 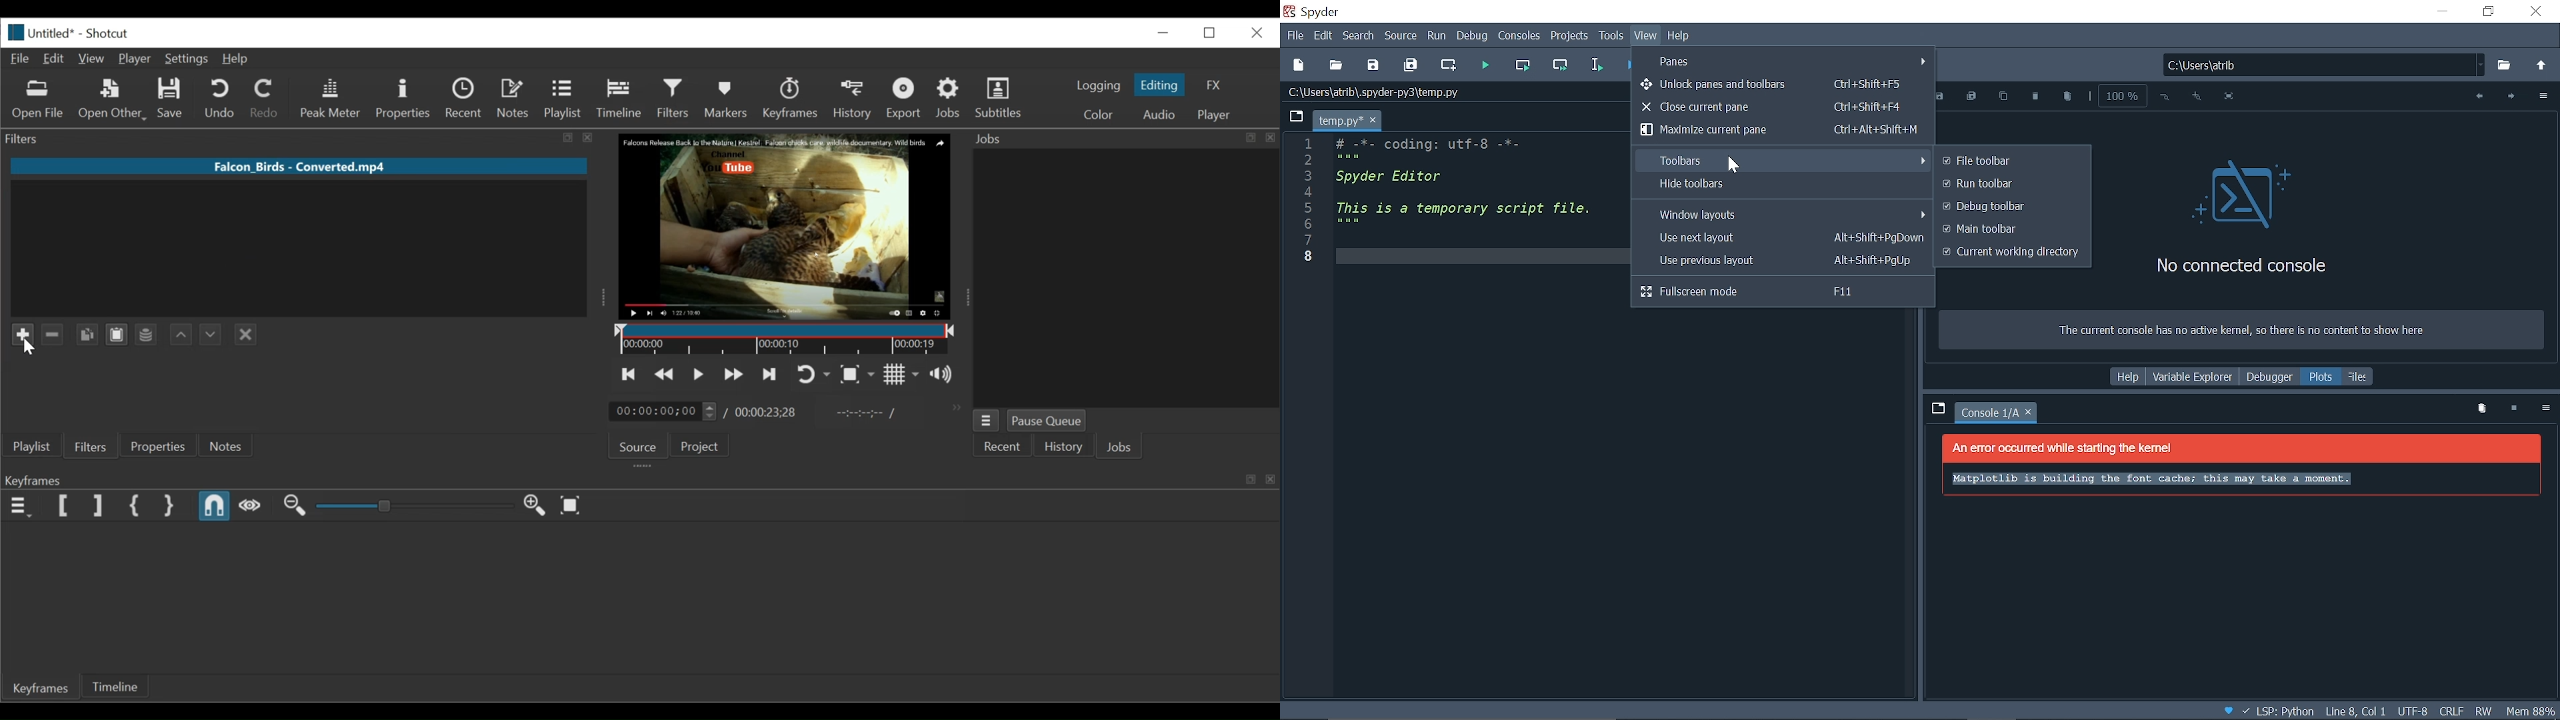 I want to click on Main toolbar, so click(x=2010, y=229).